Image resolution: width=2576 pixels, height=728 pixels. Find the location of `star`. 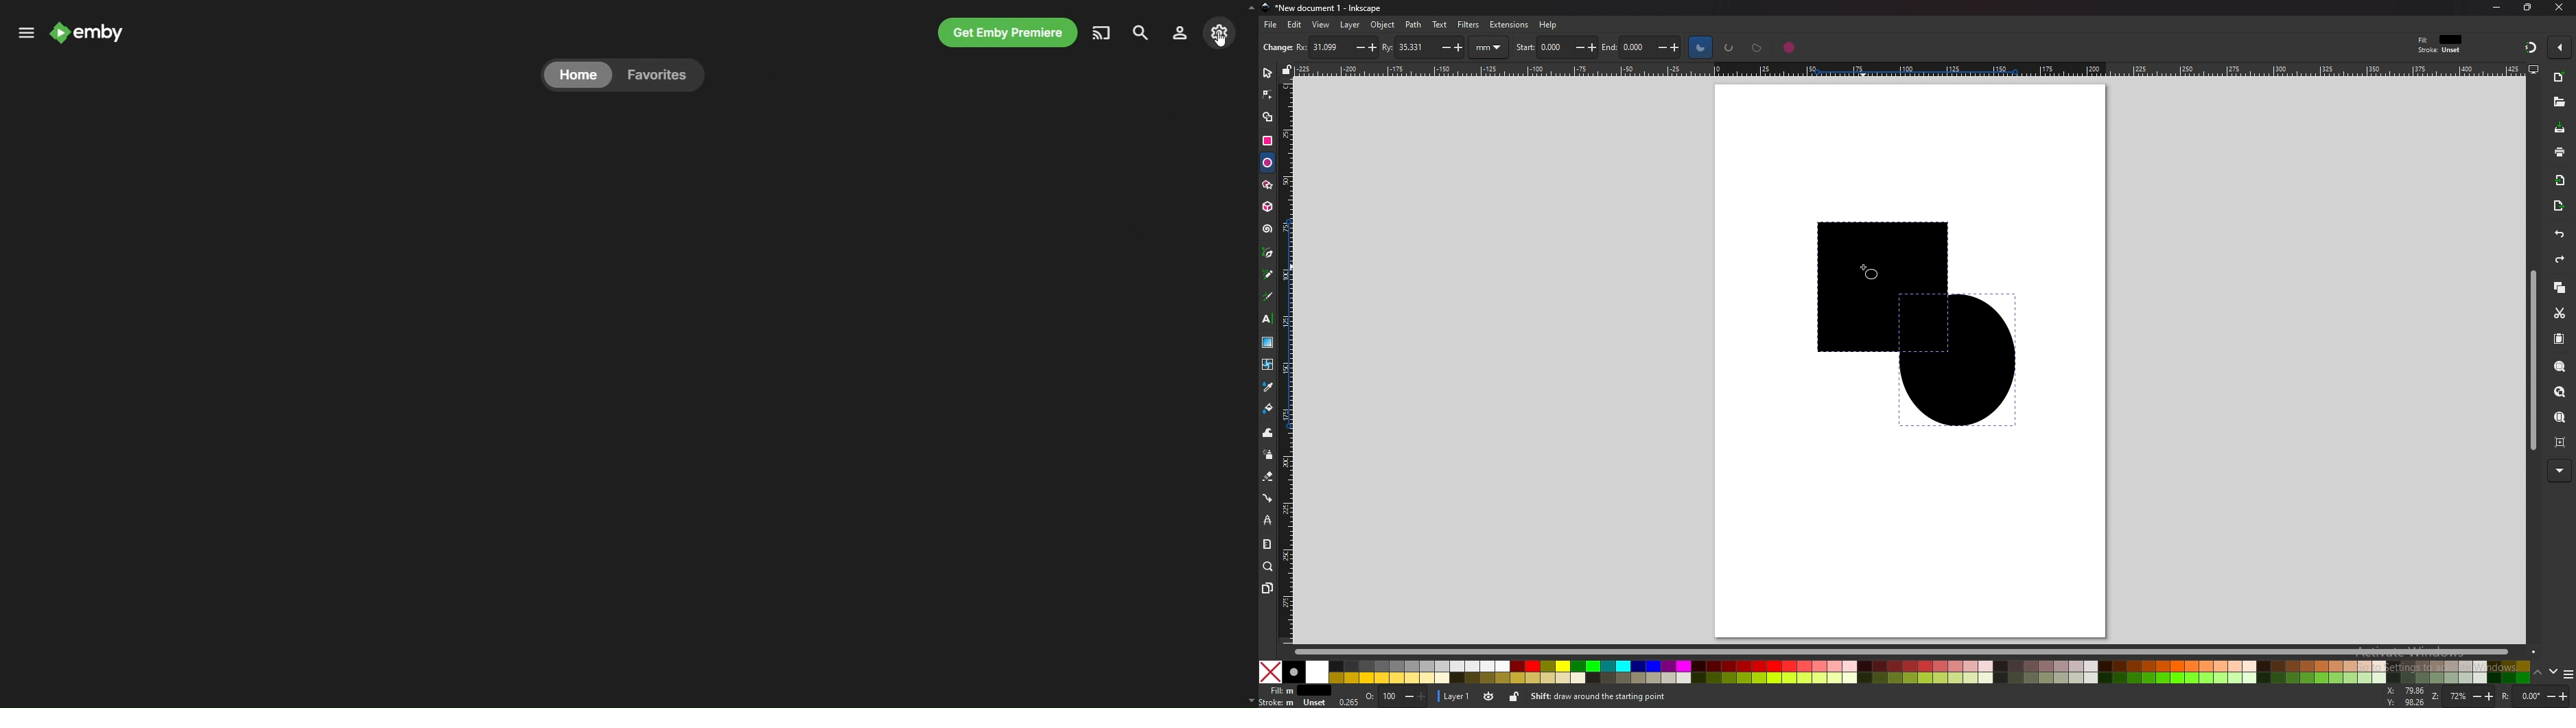

star is located at coordinates (1267, 185).